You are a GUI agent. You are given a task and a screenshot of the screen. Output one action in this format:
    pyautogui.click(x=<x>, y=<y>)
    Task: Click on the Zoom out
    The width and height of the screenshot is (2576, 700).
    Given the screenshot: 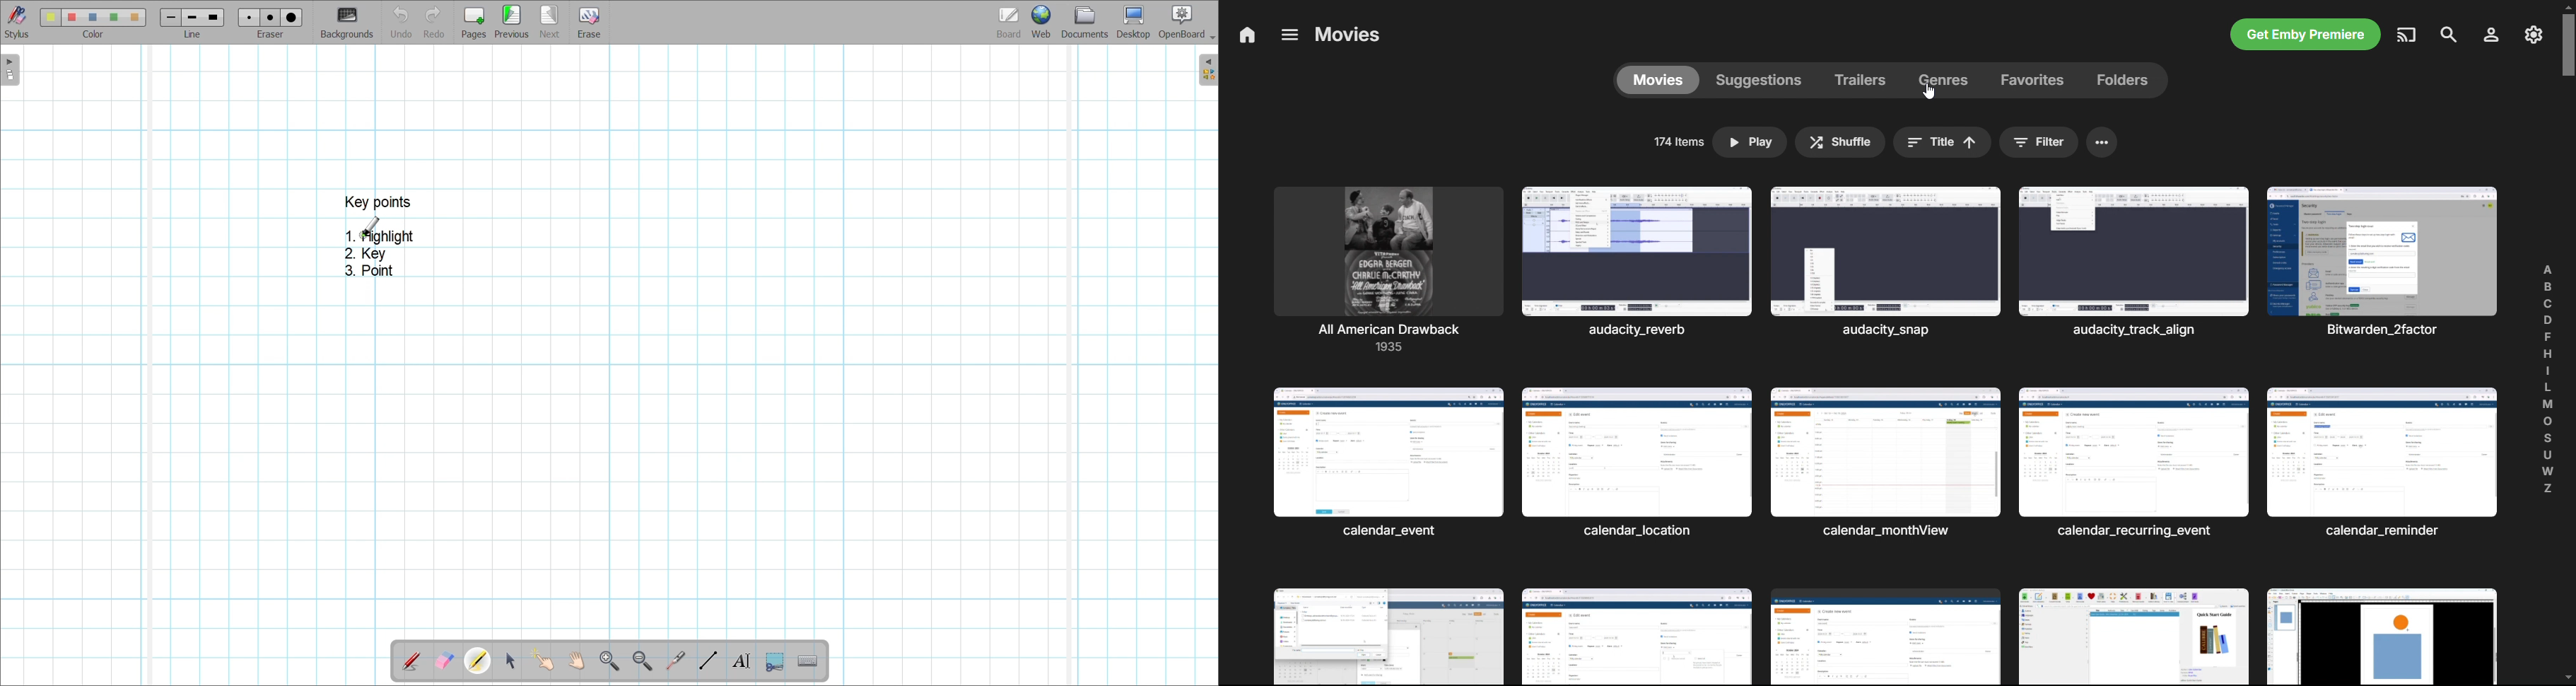 What is the action you would take?
    pyautogui.click(x=643, y=662)
    